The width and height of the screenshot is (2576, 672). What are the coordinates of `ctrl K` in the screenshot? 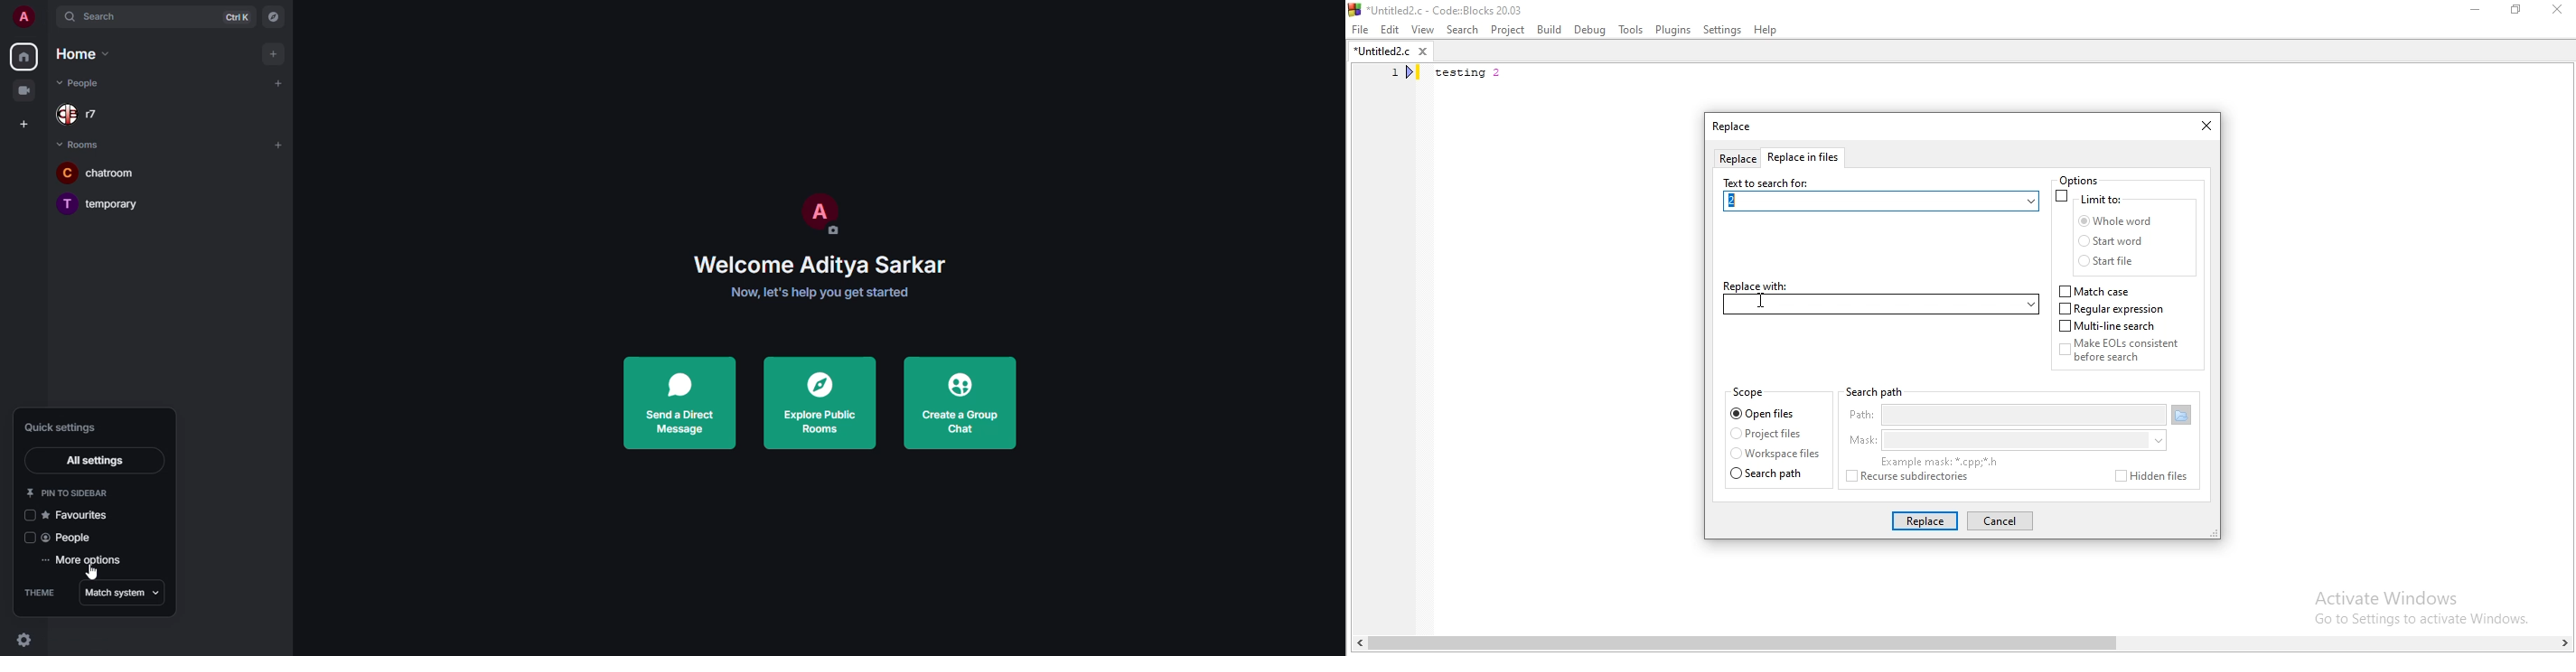 It's located at (236, 17).